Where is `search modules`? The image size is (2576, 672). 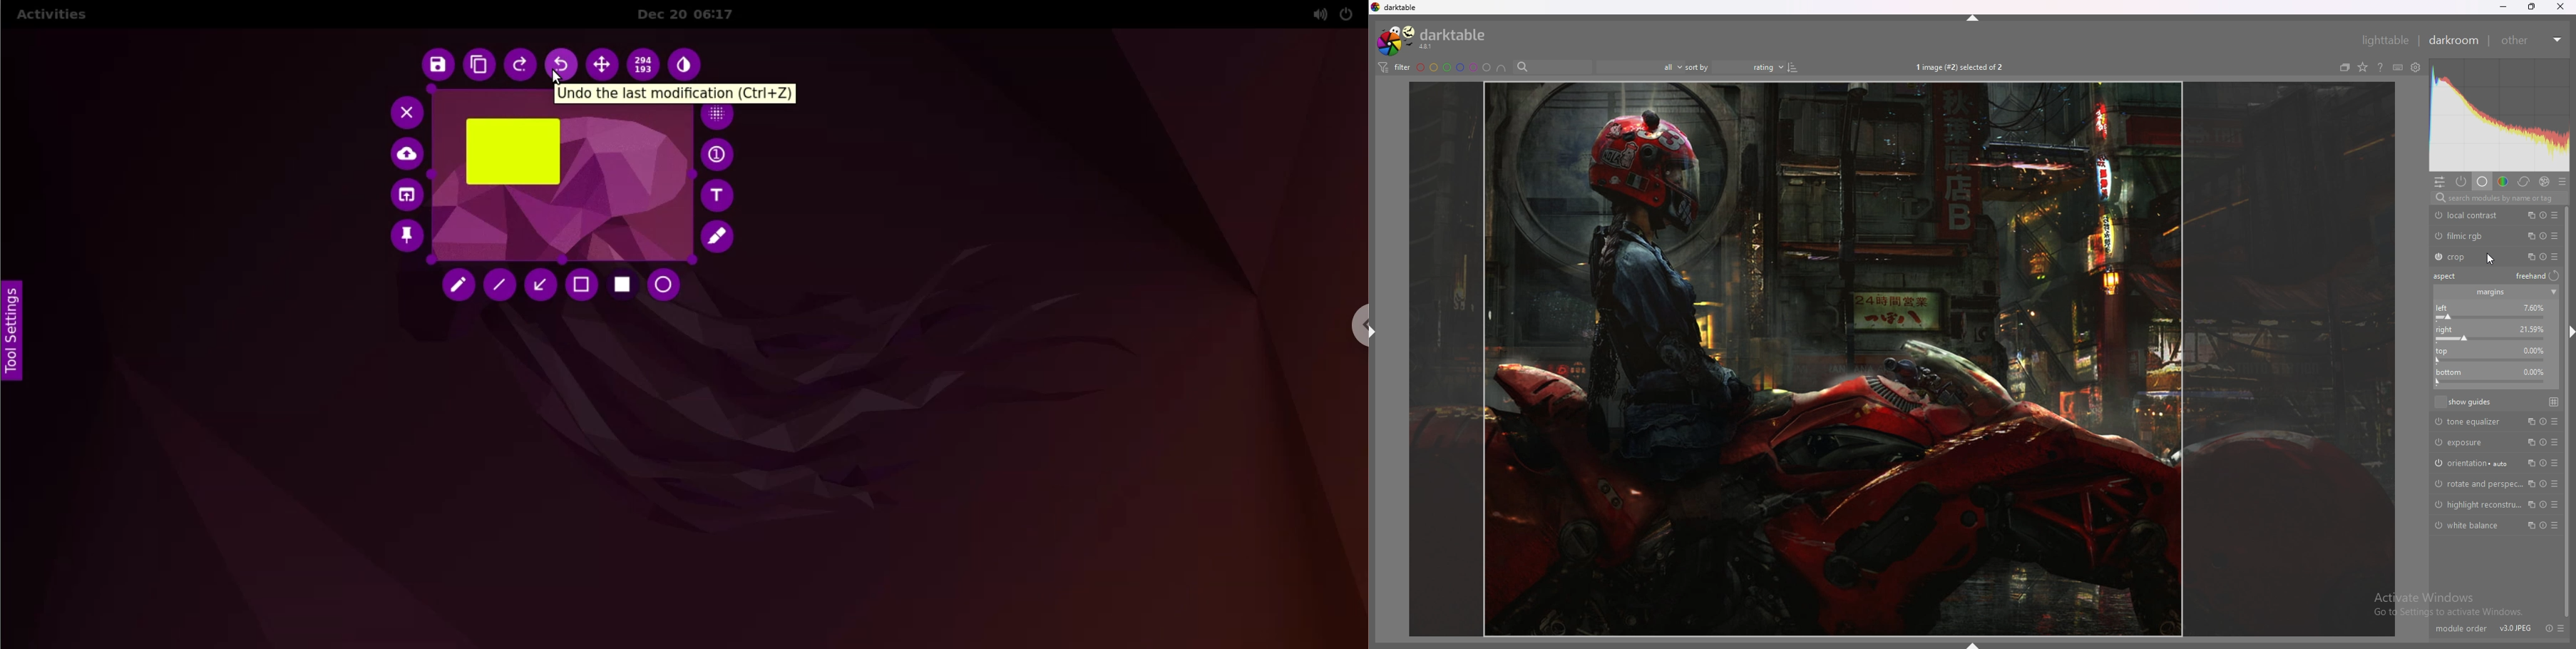
search modules is located at coordinates (2498, 198).